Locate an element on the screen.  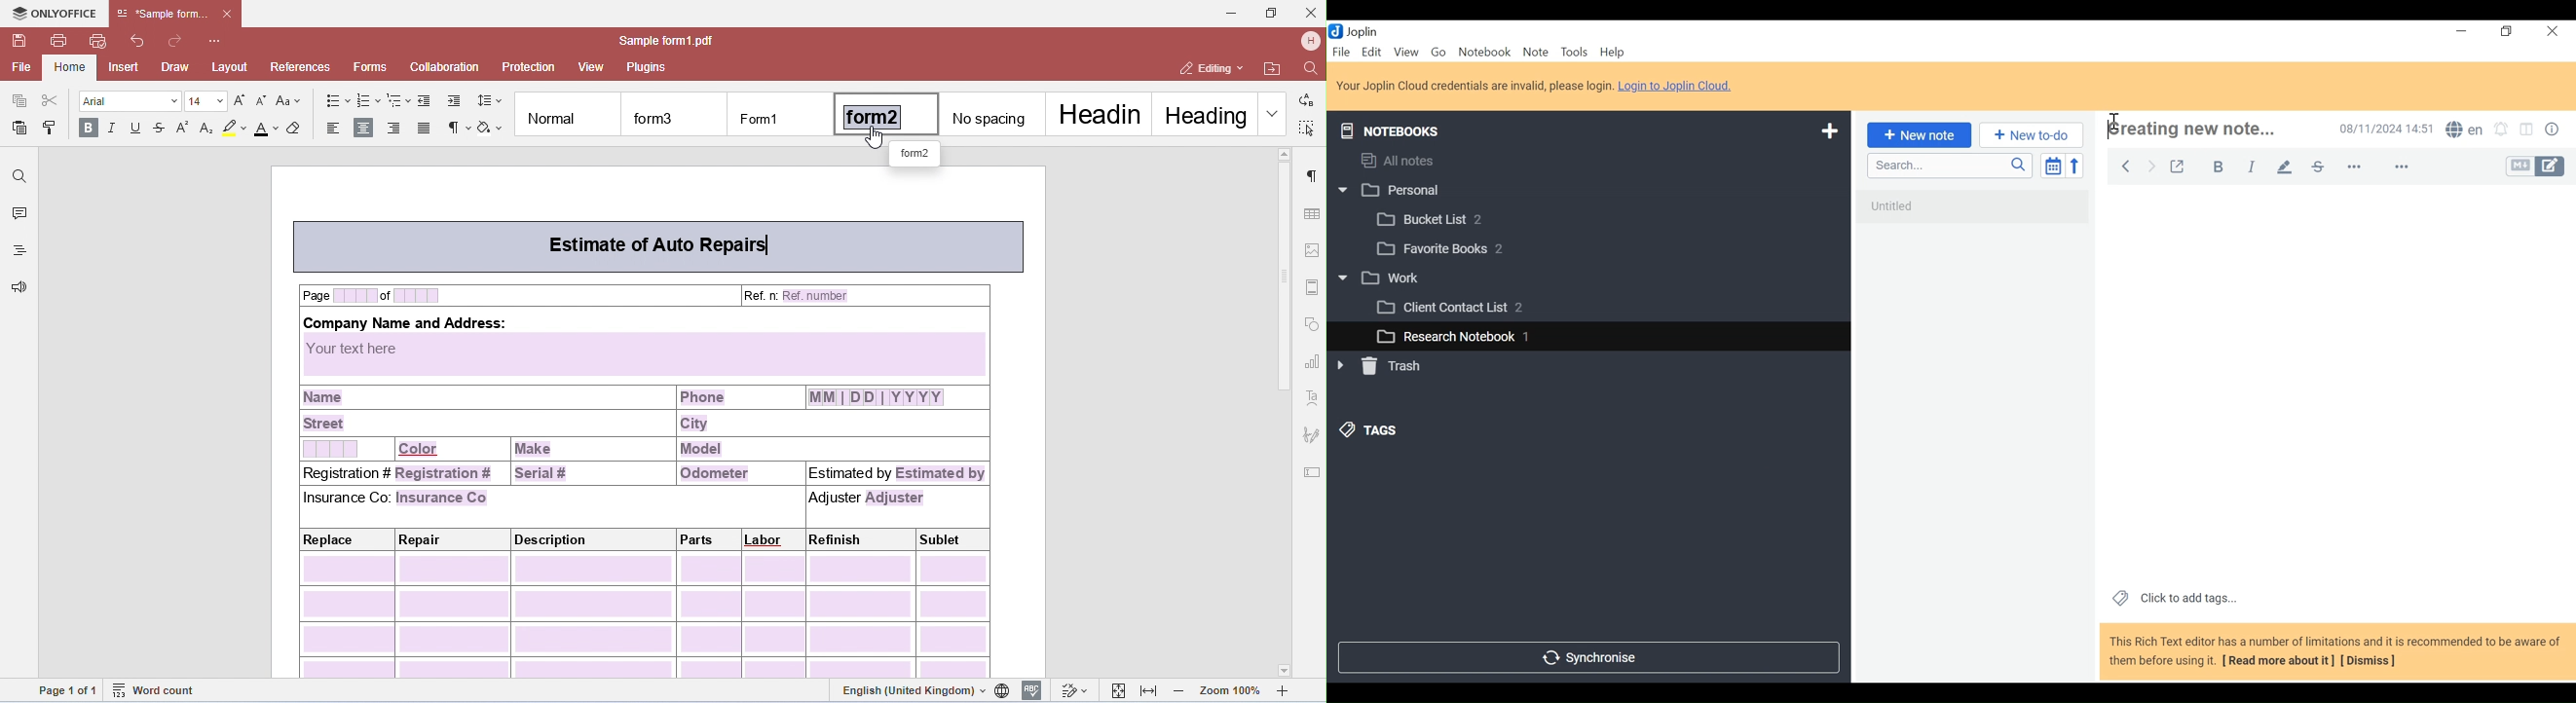
L_] Research Notebook is located at coordinates (1445, 337).